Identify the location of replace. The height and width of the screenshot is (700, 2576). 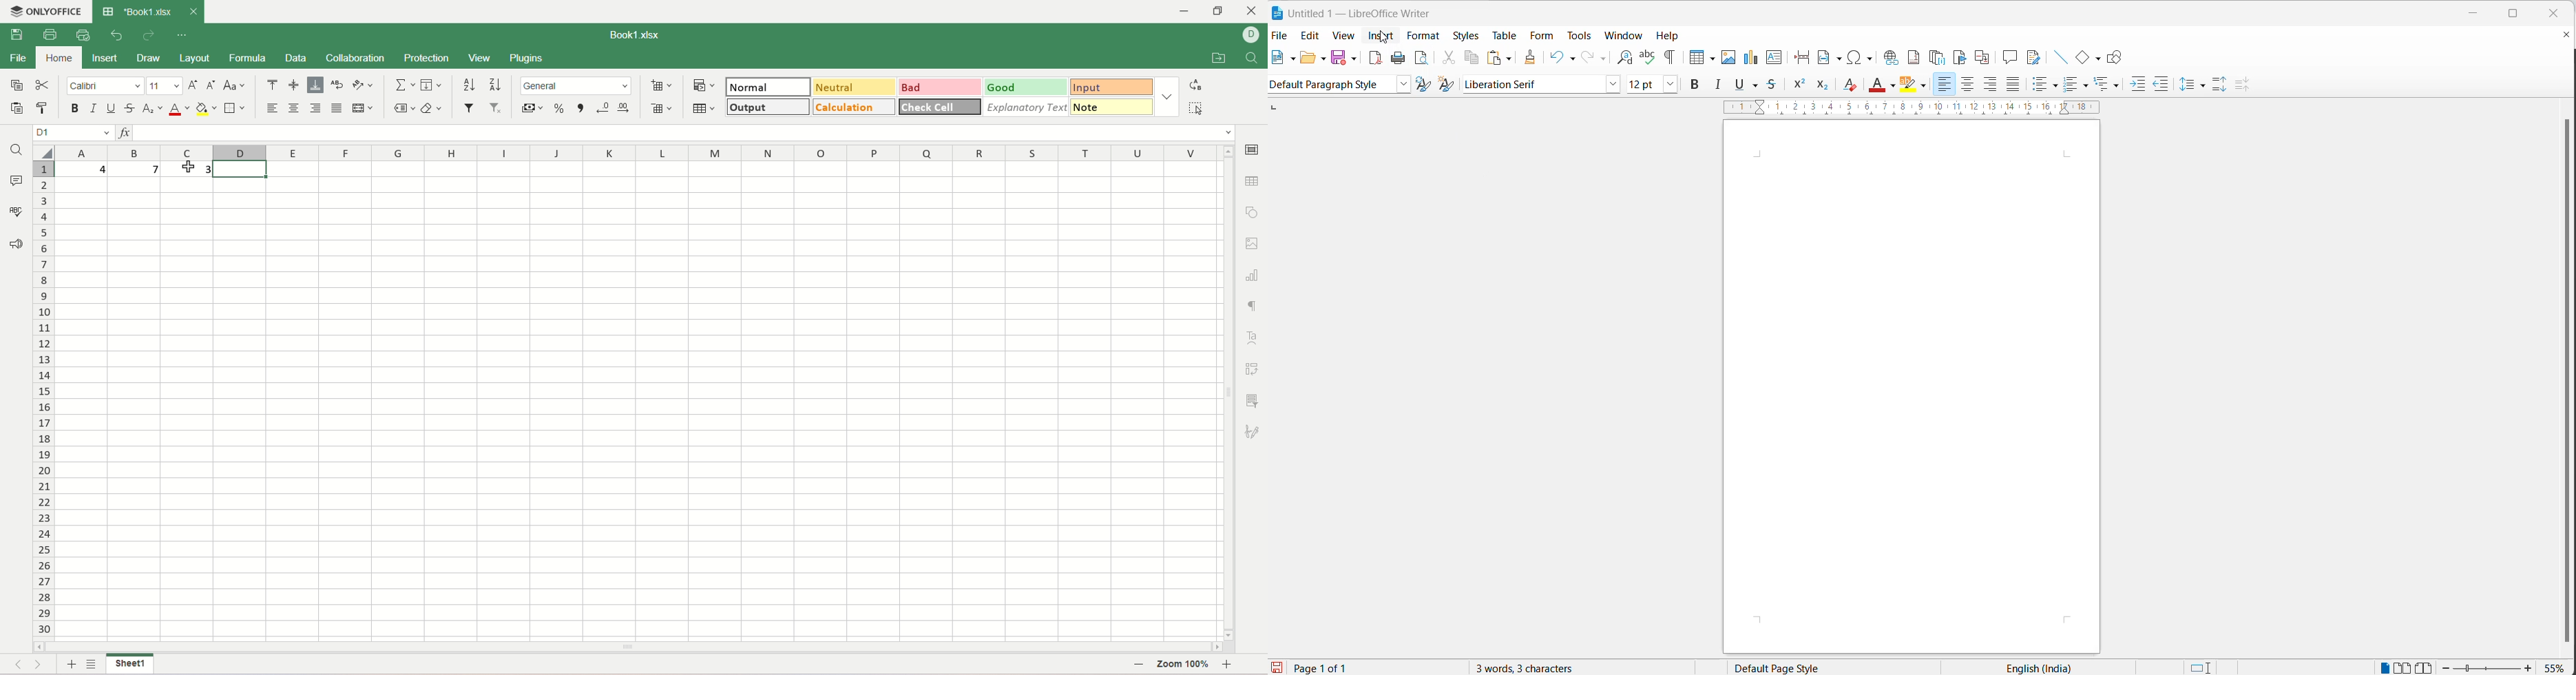
(1195, 85).